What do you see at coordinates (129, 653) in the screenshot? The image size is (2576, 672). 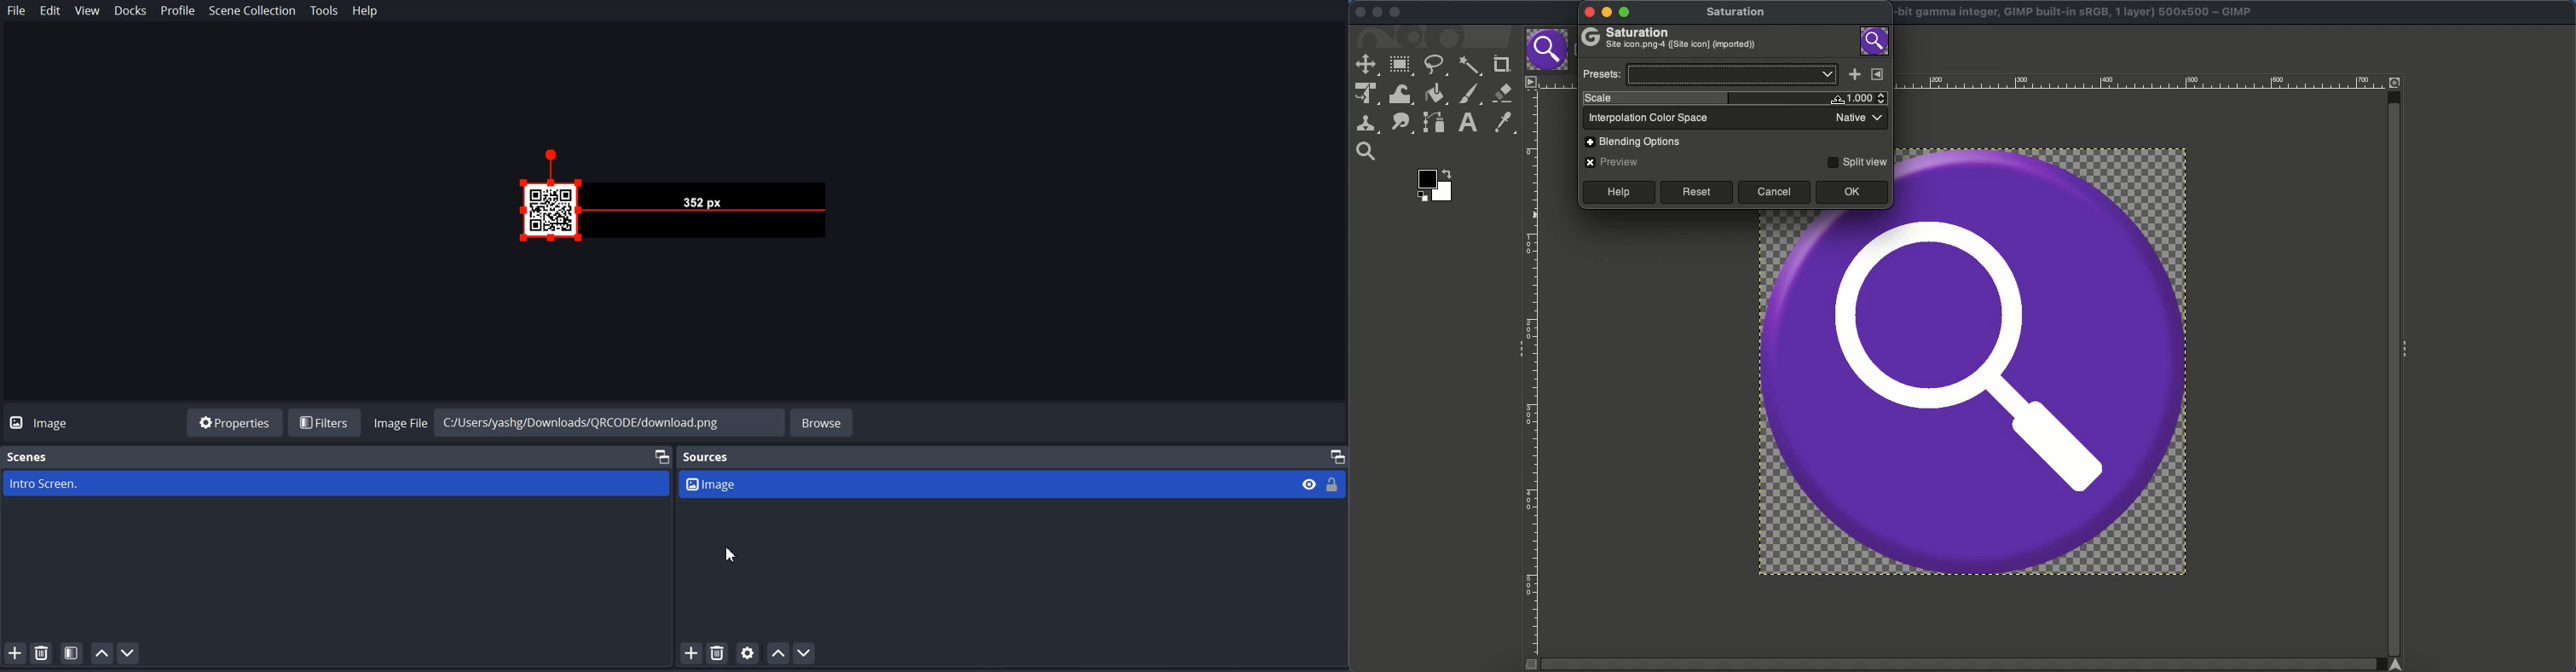 I see `Move Scene Down ` at bounding box center [129, 653].